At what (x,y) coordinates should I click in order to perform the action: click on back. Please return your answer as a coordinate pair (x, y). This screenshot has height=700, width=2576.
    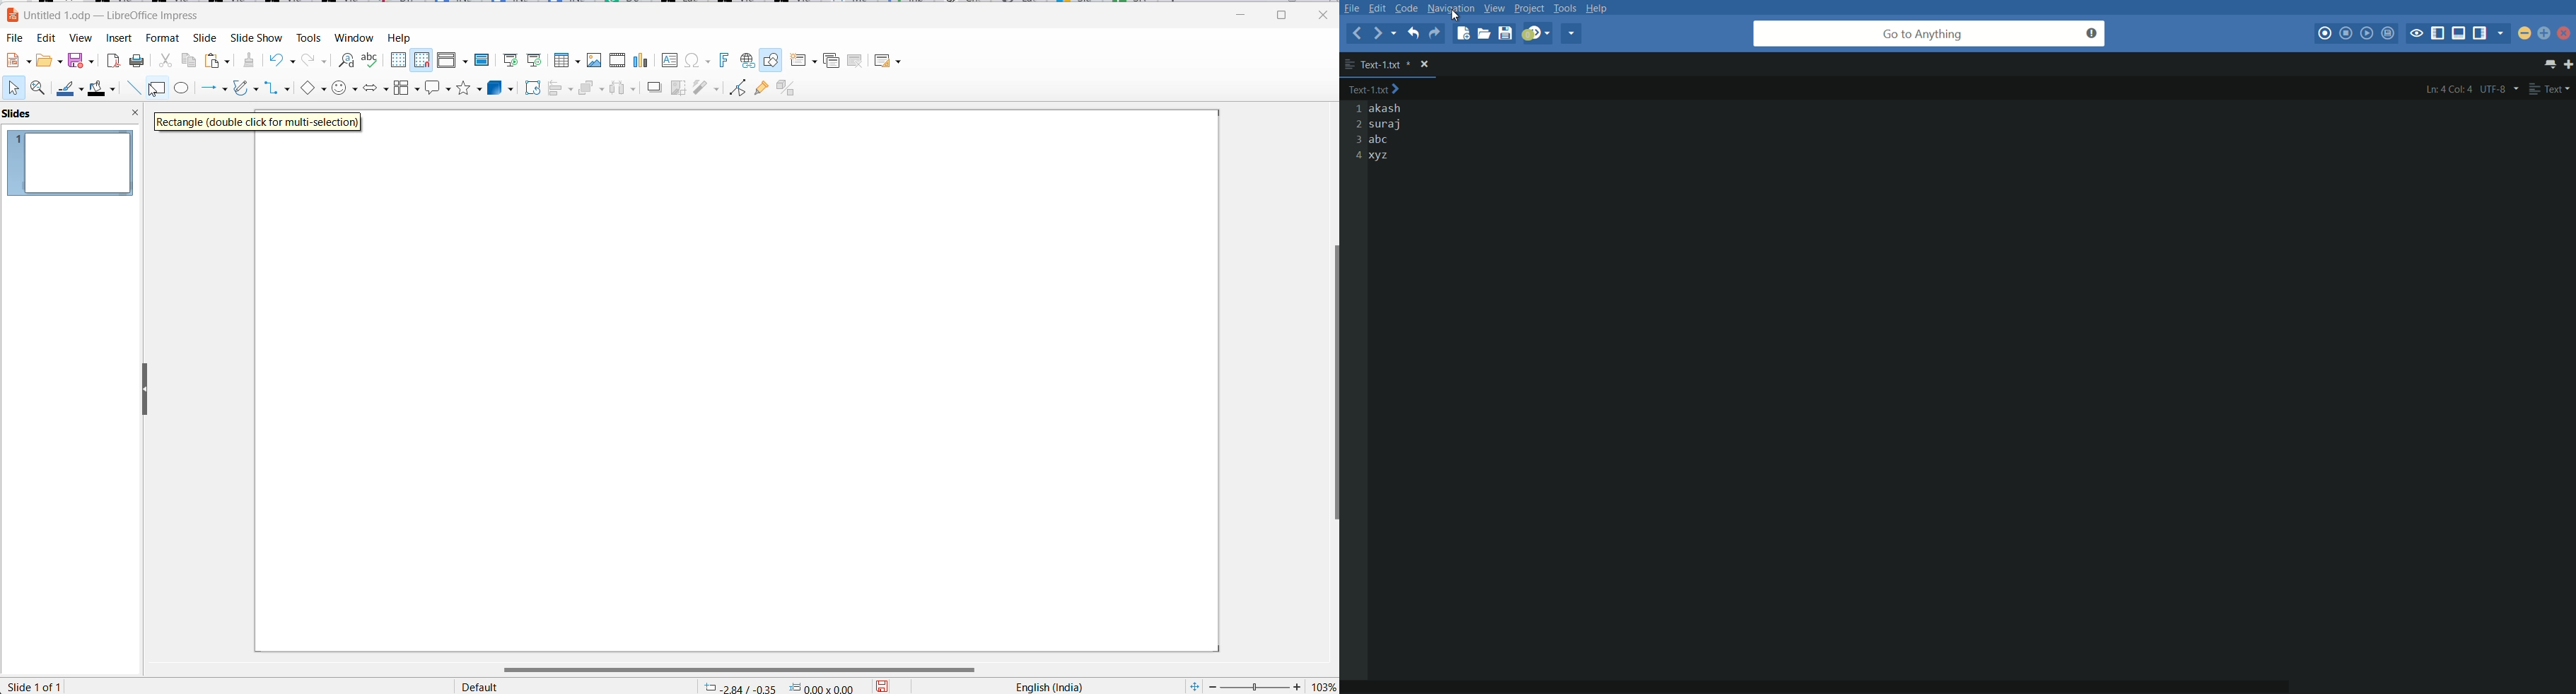
    Looking at the image, I should click on (1357, 33).